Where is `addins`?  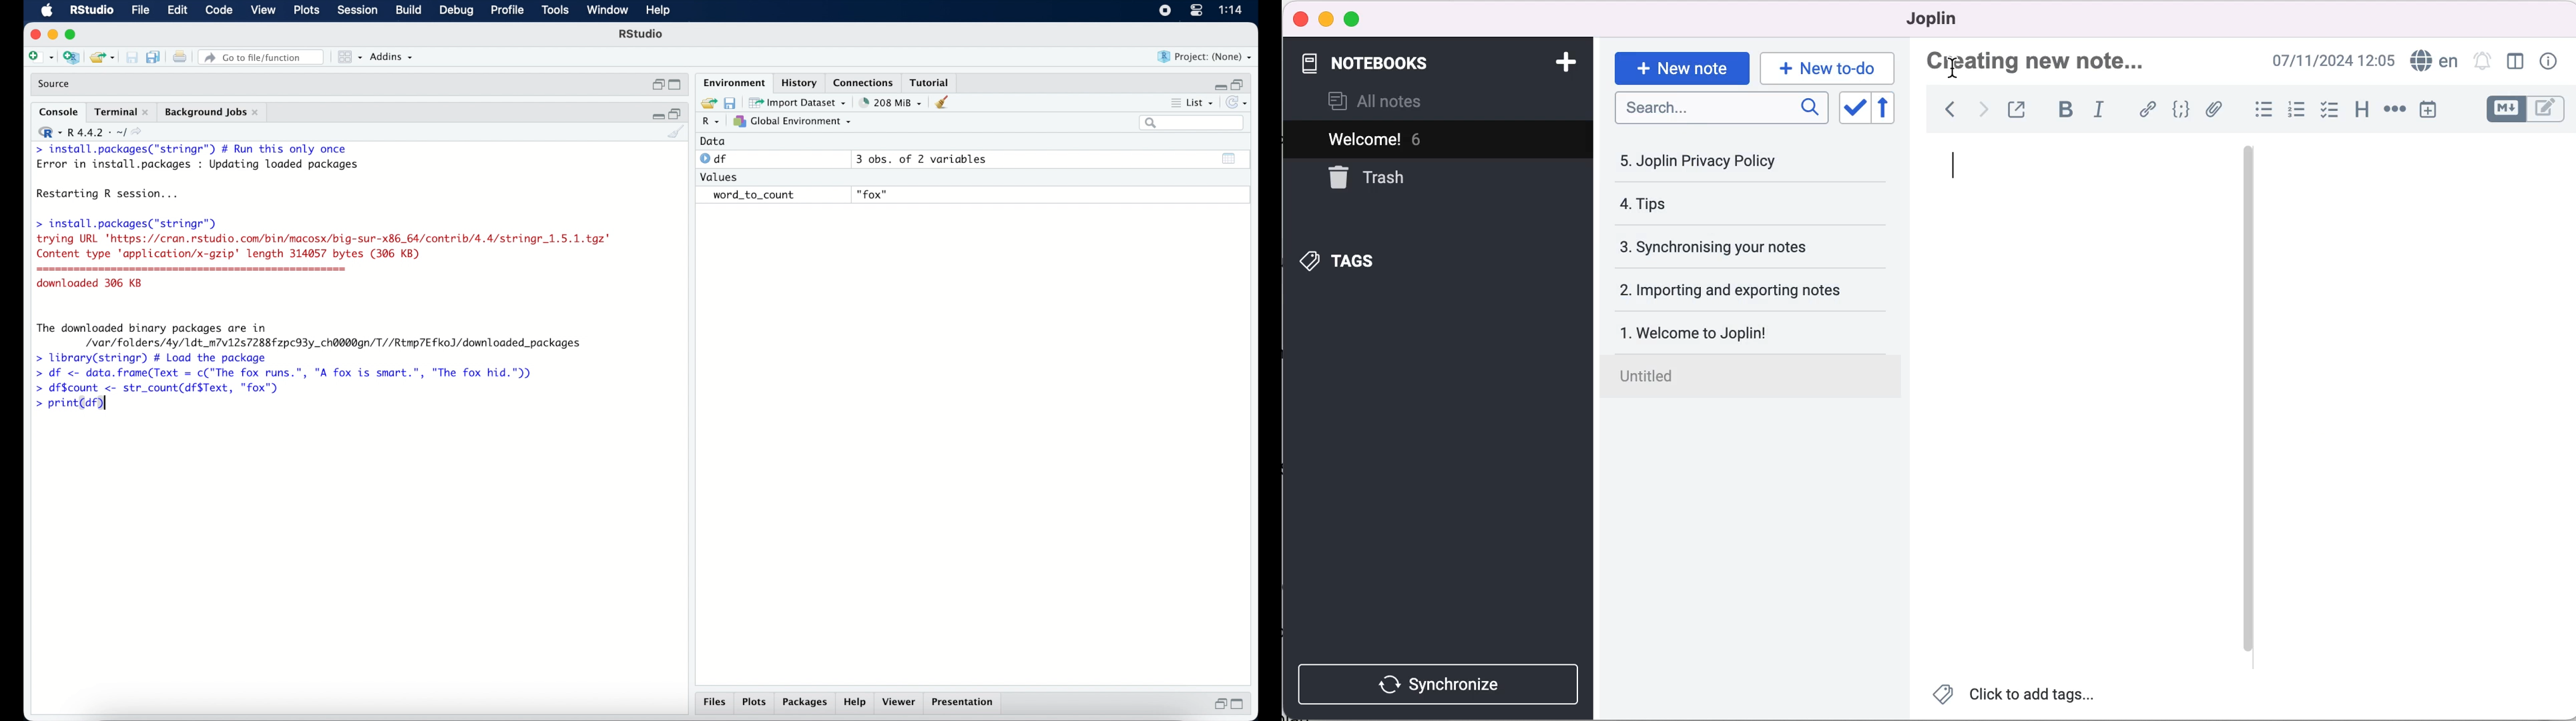
addins is located at coordinates (392, 57).